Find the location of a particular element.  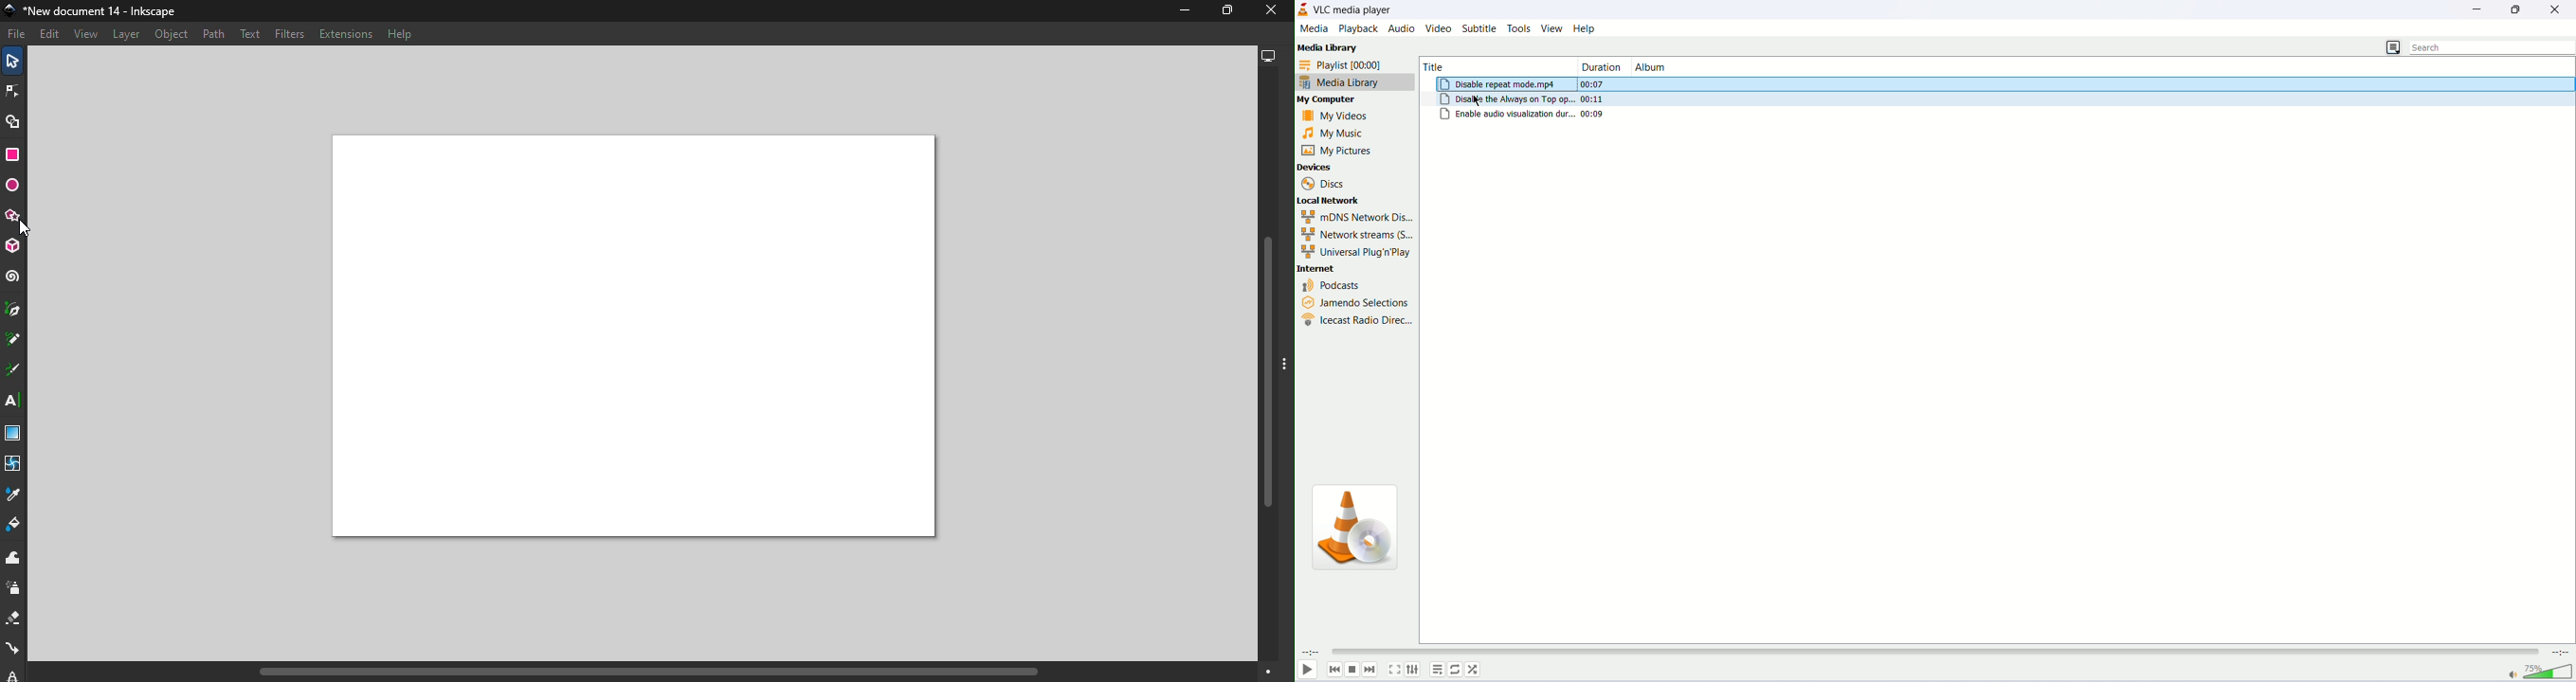

00:09 is located at coordinates (1594, 113).